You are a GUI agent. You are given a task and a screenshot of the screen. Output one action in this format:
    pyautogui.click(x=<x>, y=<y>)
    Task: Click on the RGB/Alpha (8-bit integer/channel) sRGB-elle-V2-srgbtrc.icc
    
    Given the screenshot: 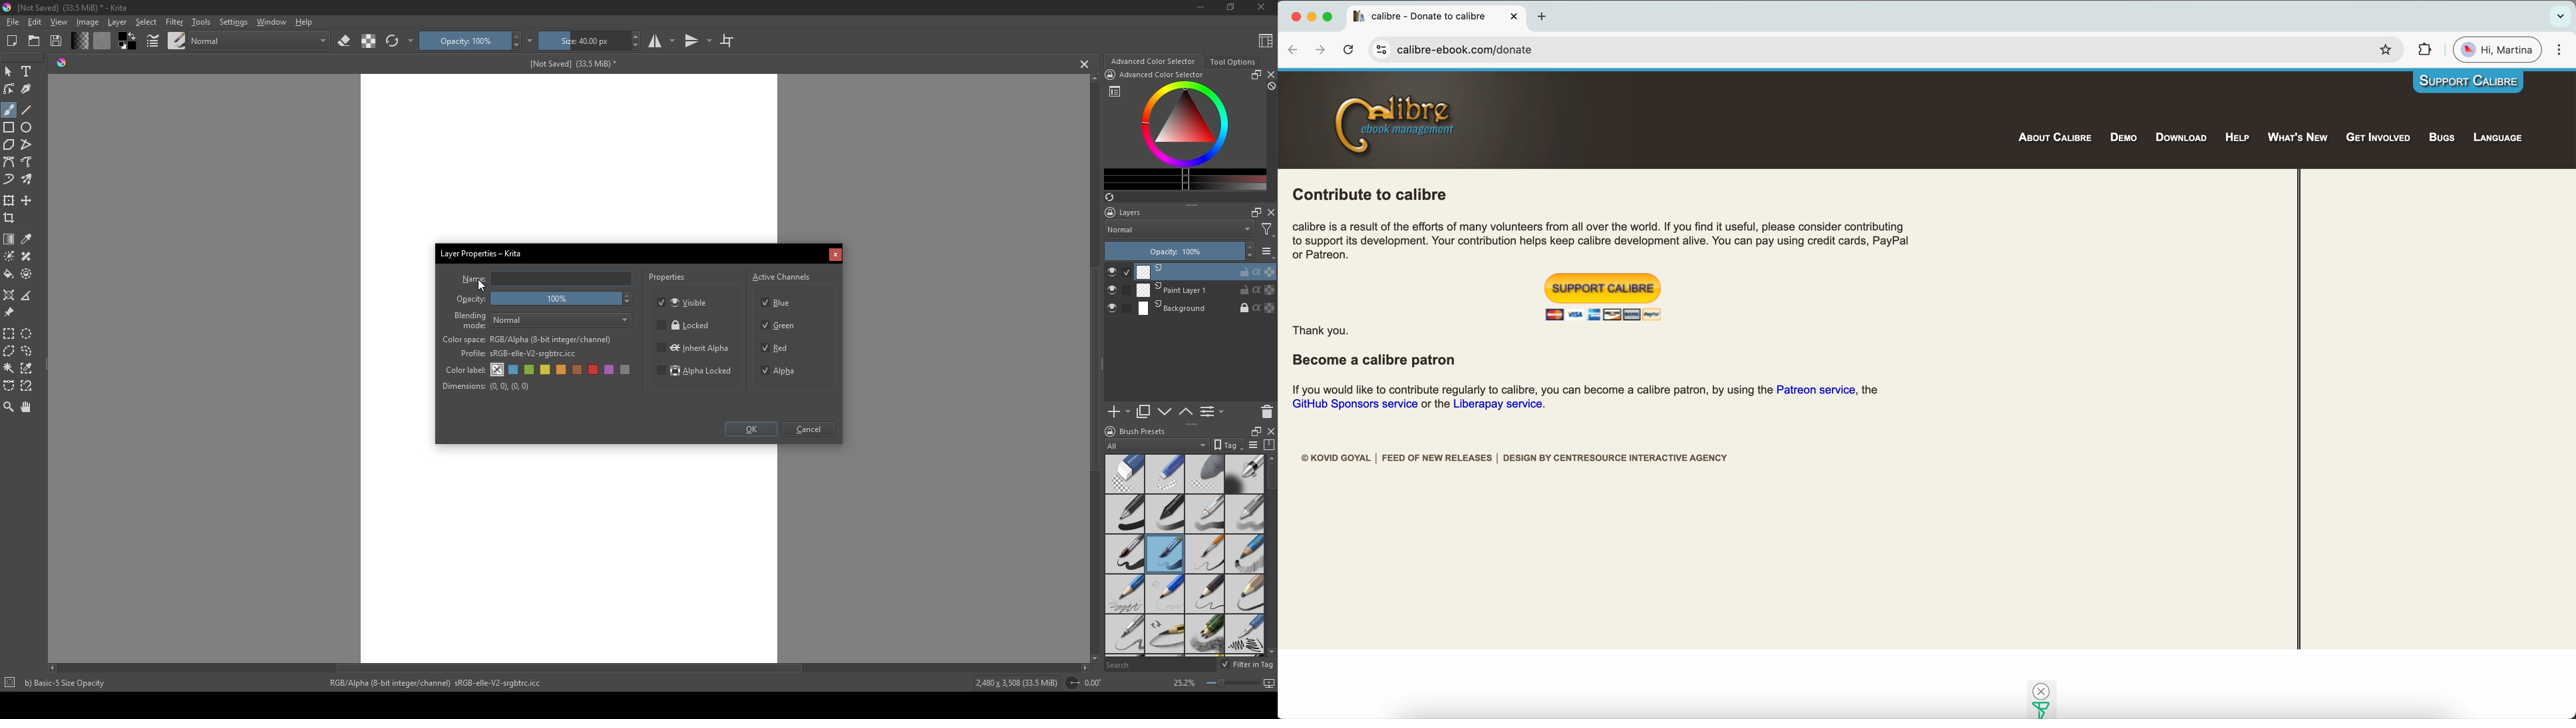 What is the action you would take?
    pyautogui.click(x=441, y=683)
    